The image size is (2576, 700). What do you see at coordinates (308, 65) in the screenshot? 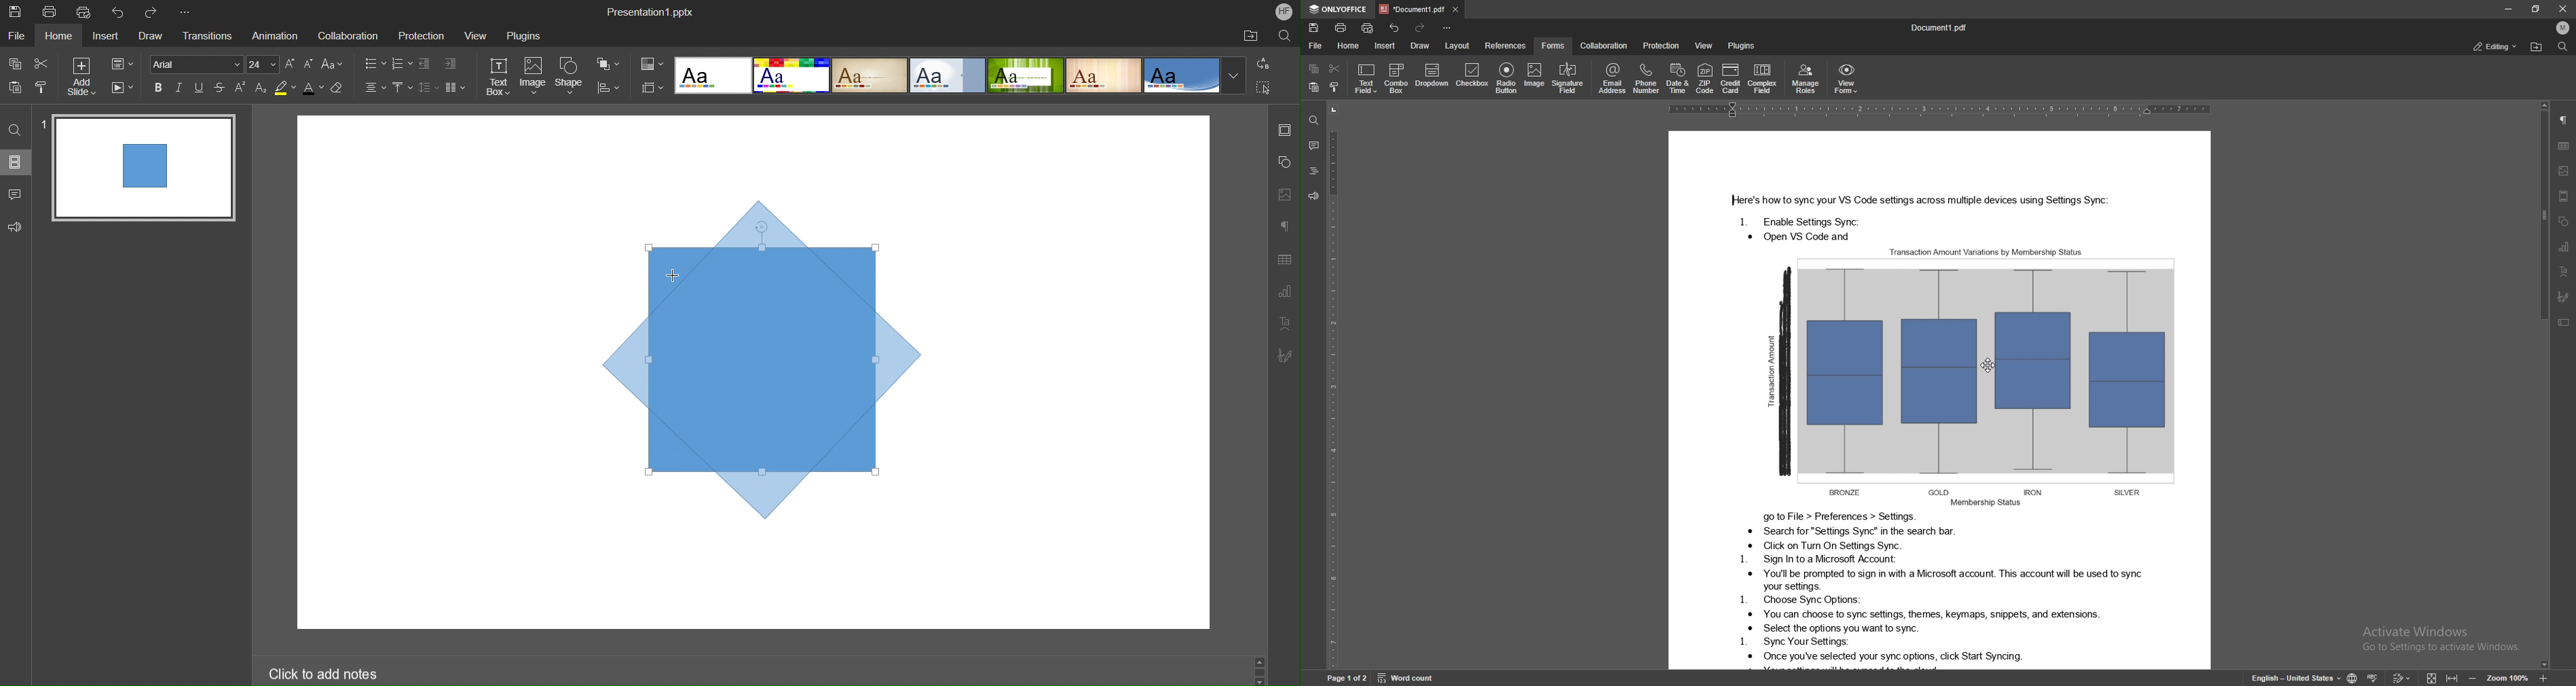
I see `Decrease Font` at bounding box center [308, 65].